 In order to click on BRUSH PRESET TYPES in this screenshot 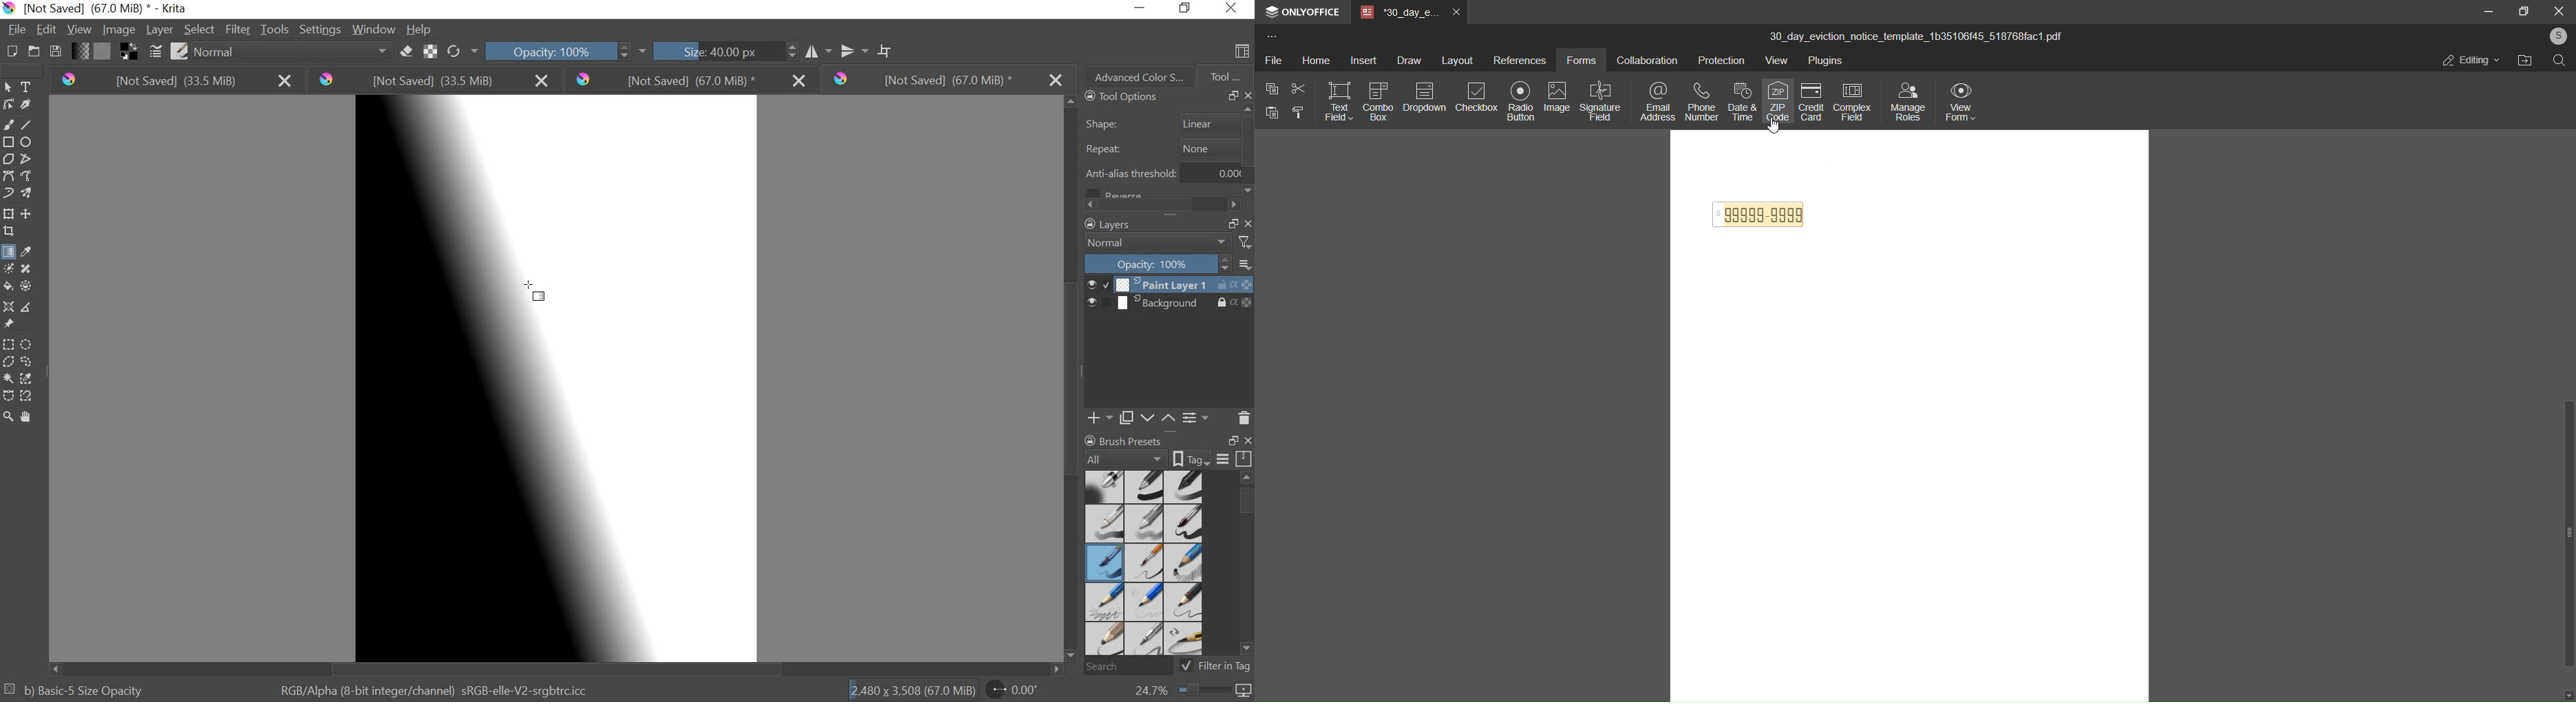, I will do `click(1148, 563)`.